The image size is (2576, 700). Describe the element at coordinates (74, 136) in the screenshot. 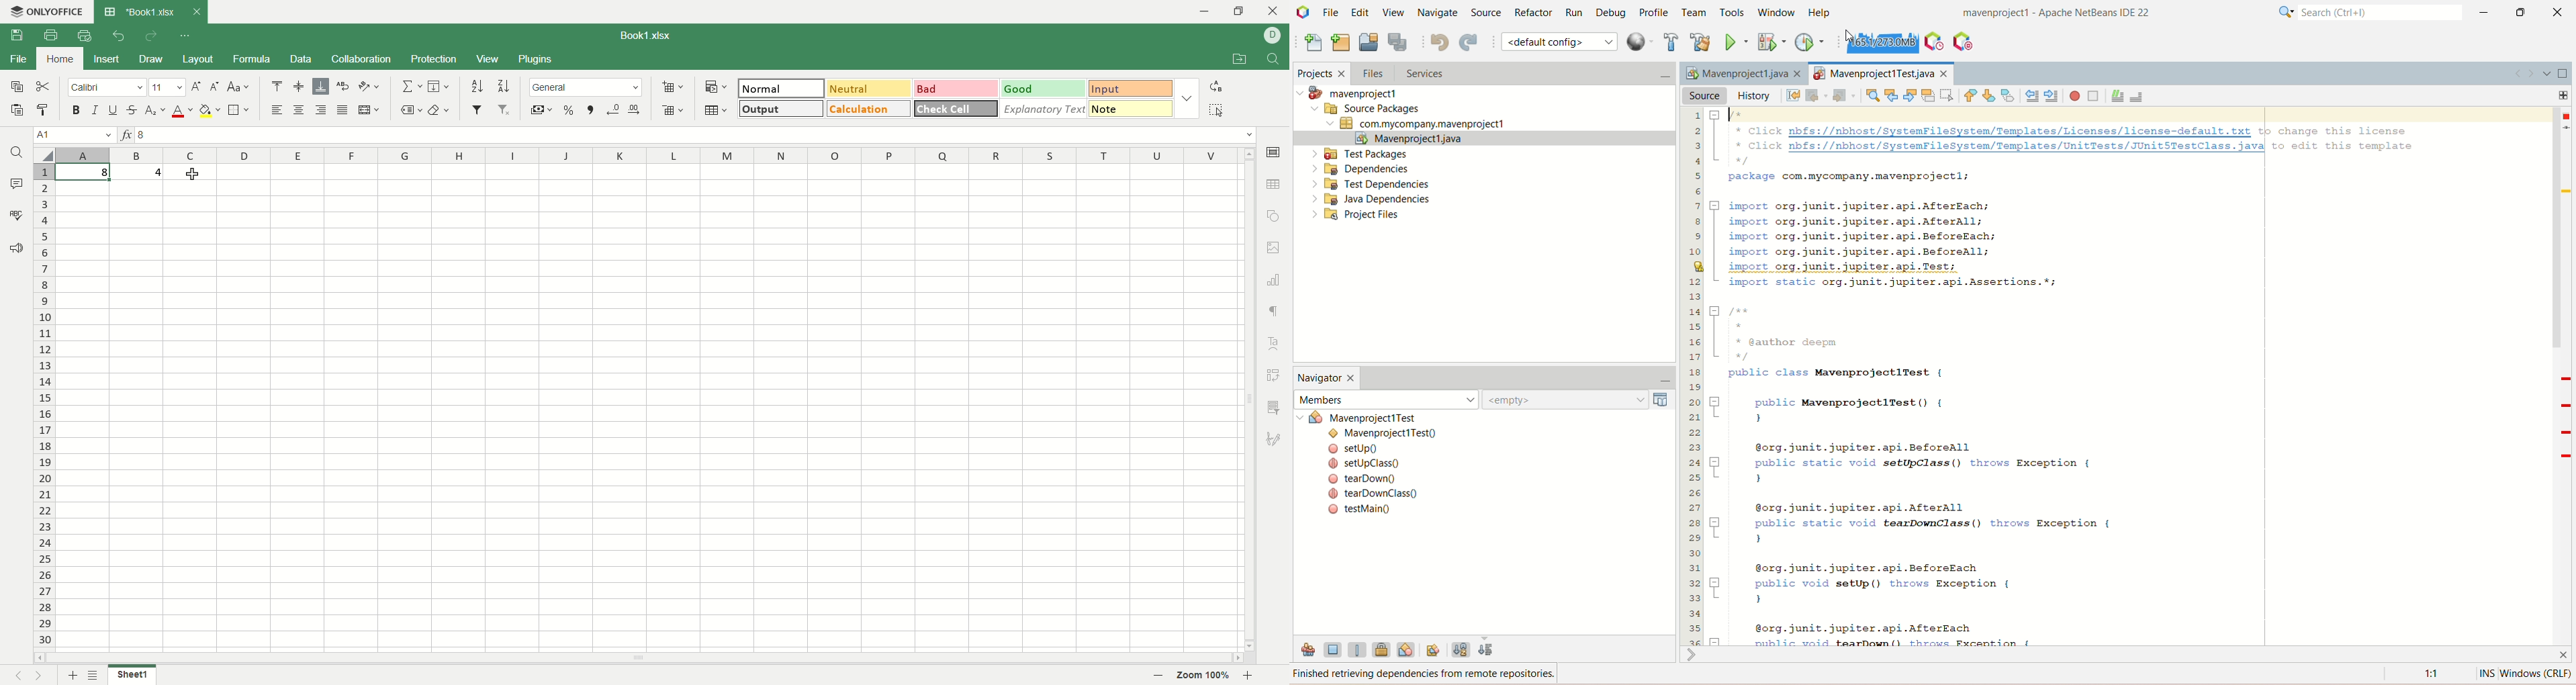

I see `active cell position` at that location.